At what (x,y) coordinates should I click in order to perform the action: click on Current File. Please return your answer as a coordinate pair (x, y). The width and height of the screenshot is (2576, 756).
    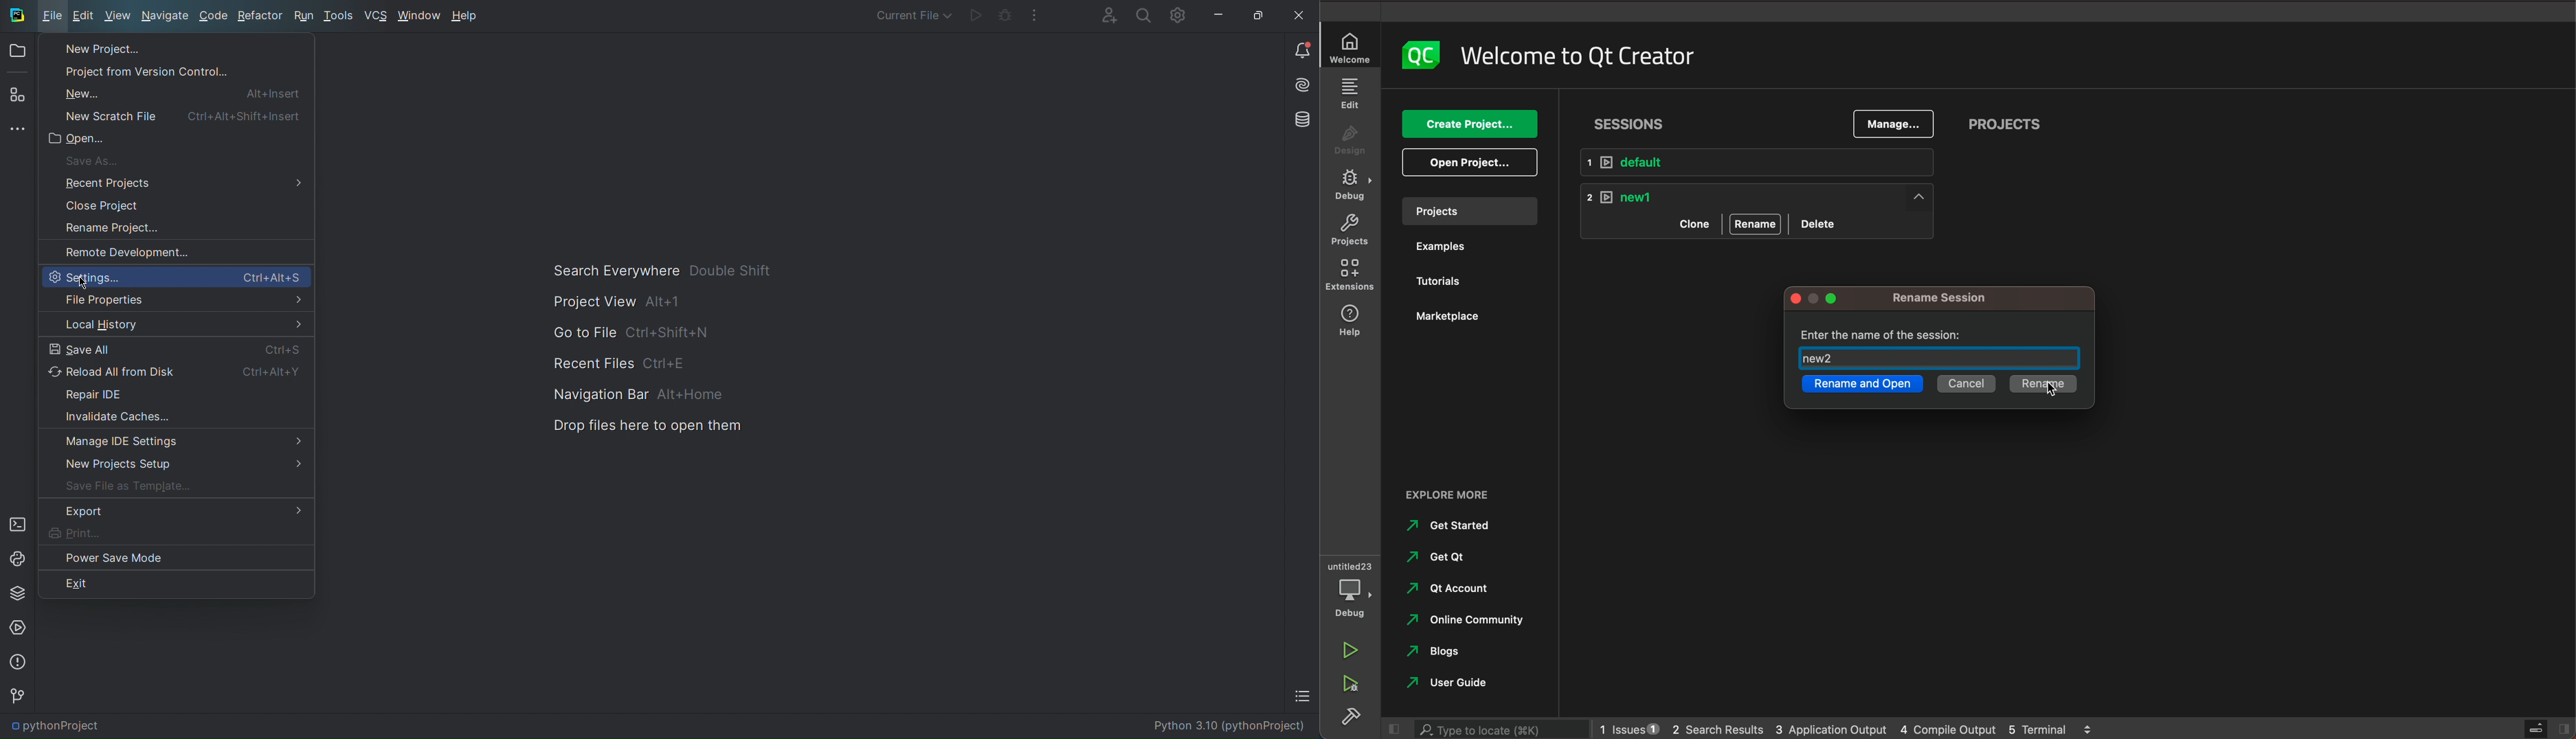
    Looking at the image, I should click on (912, 15).